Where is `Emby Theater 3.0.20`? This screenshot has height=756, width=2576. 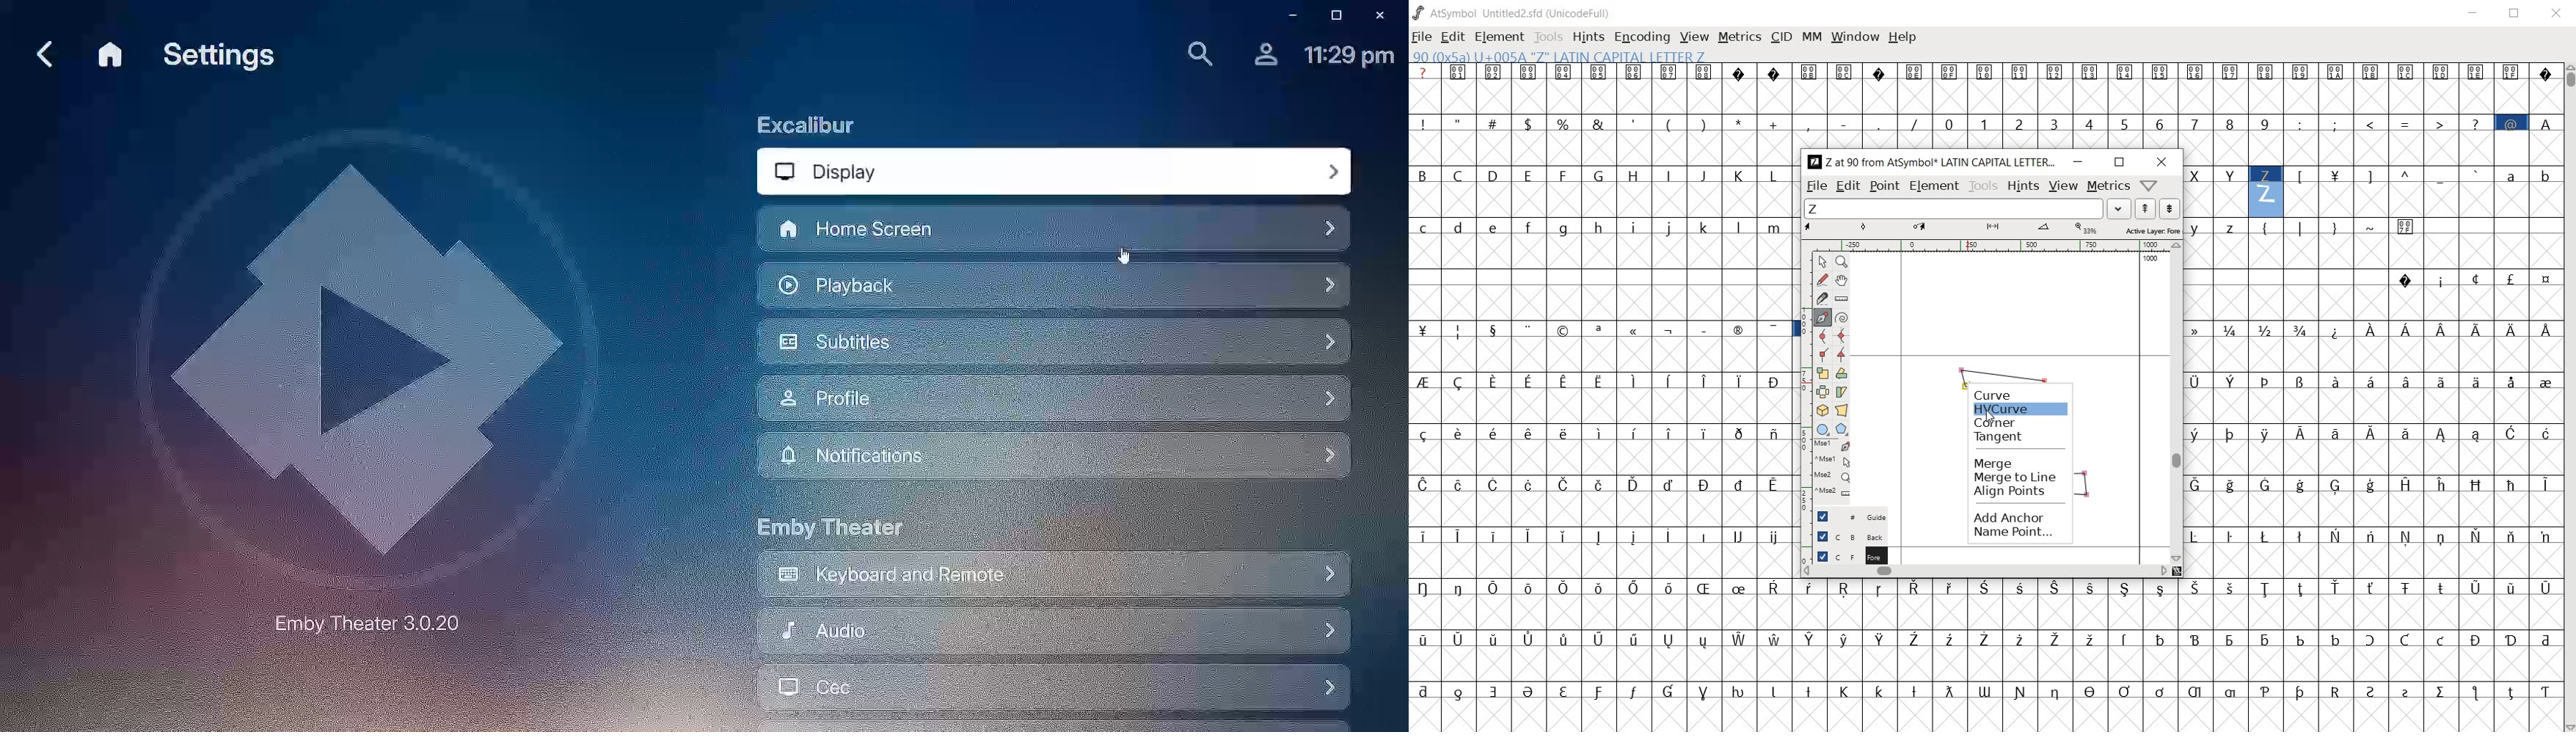 Emby Theater 3.0.20 is located at coordinates (376, 625).